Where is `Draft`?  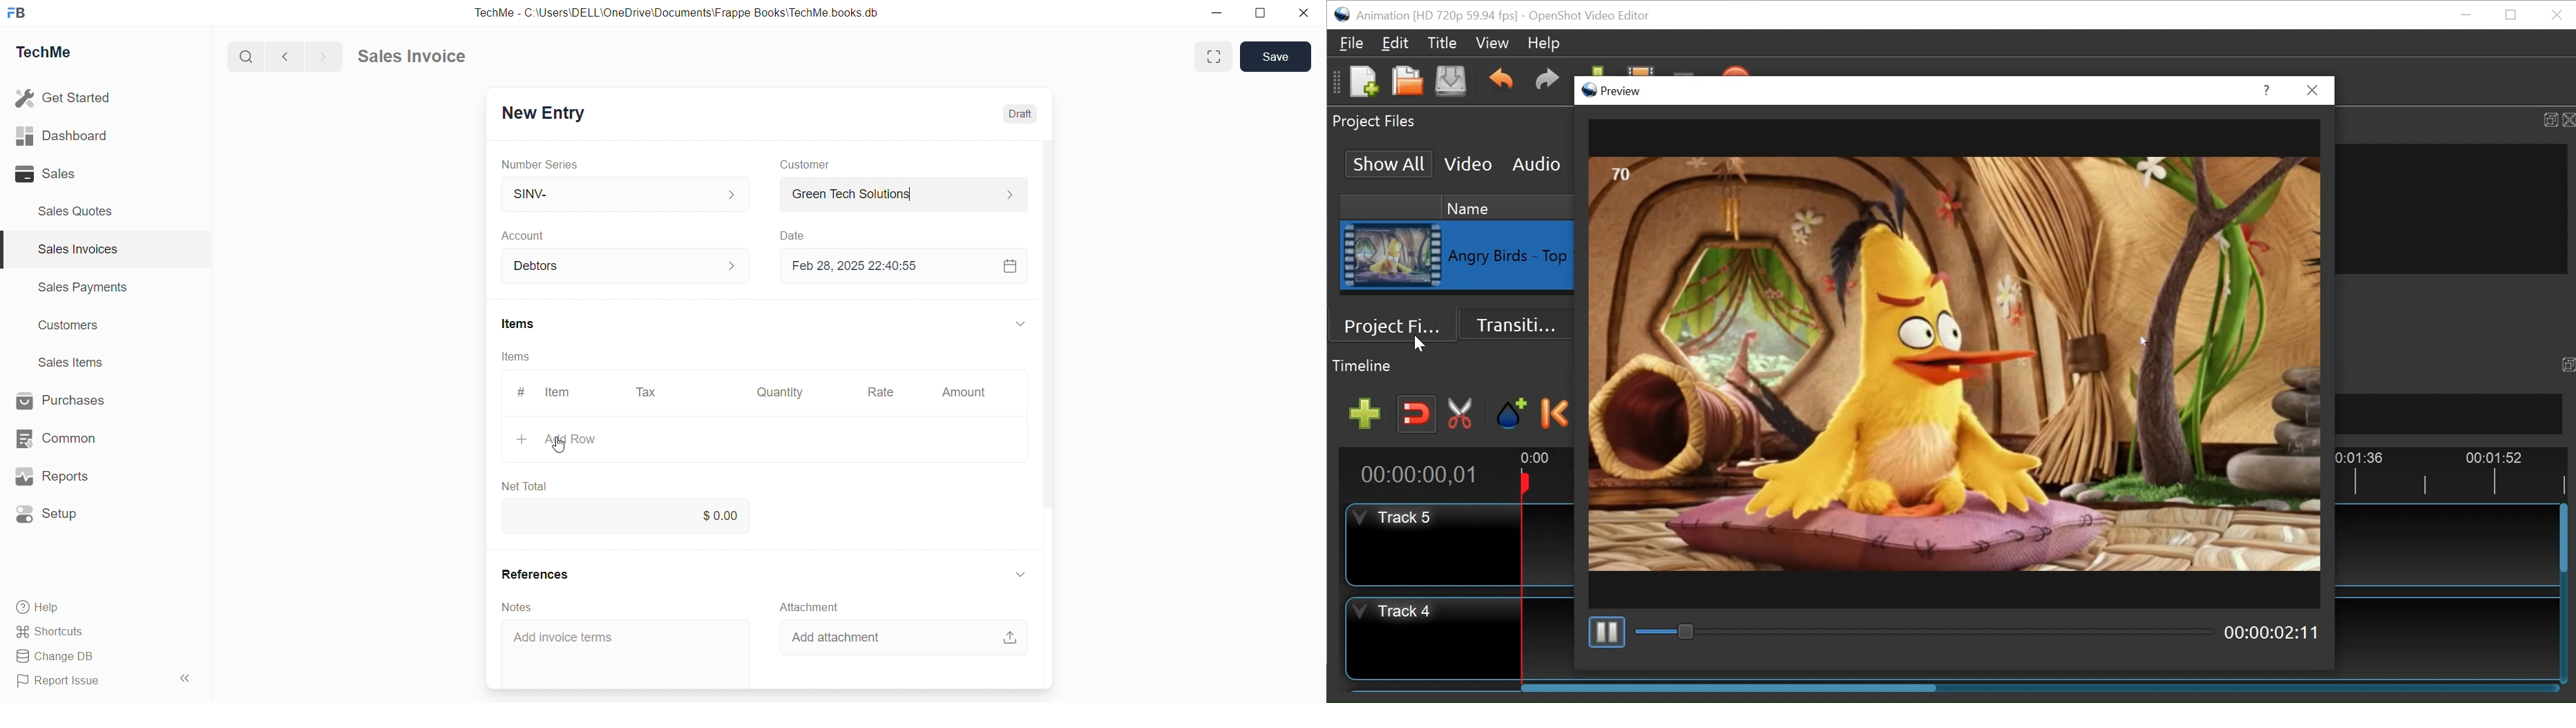
Draft is located at coordinates (1020, 115).